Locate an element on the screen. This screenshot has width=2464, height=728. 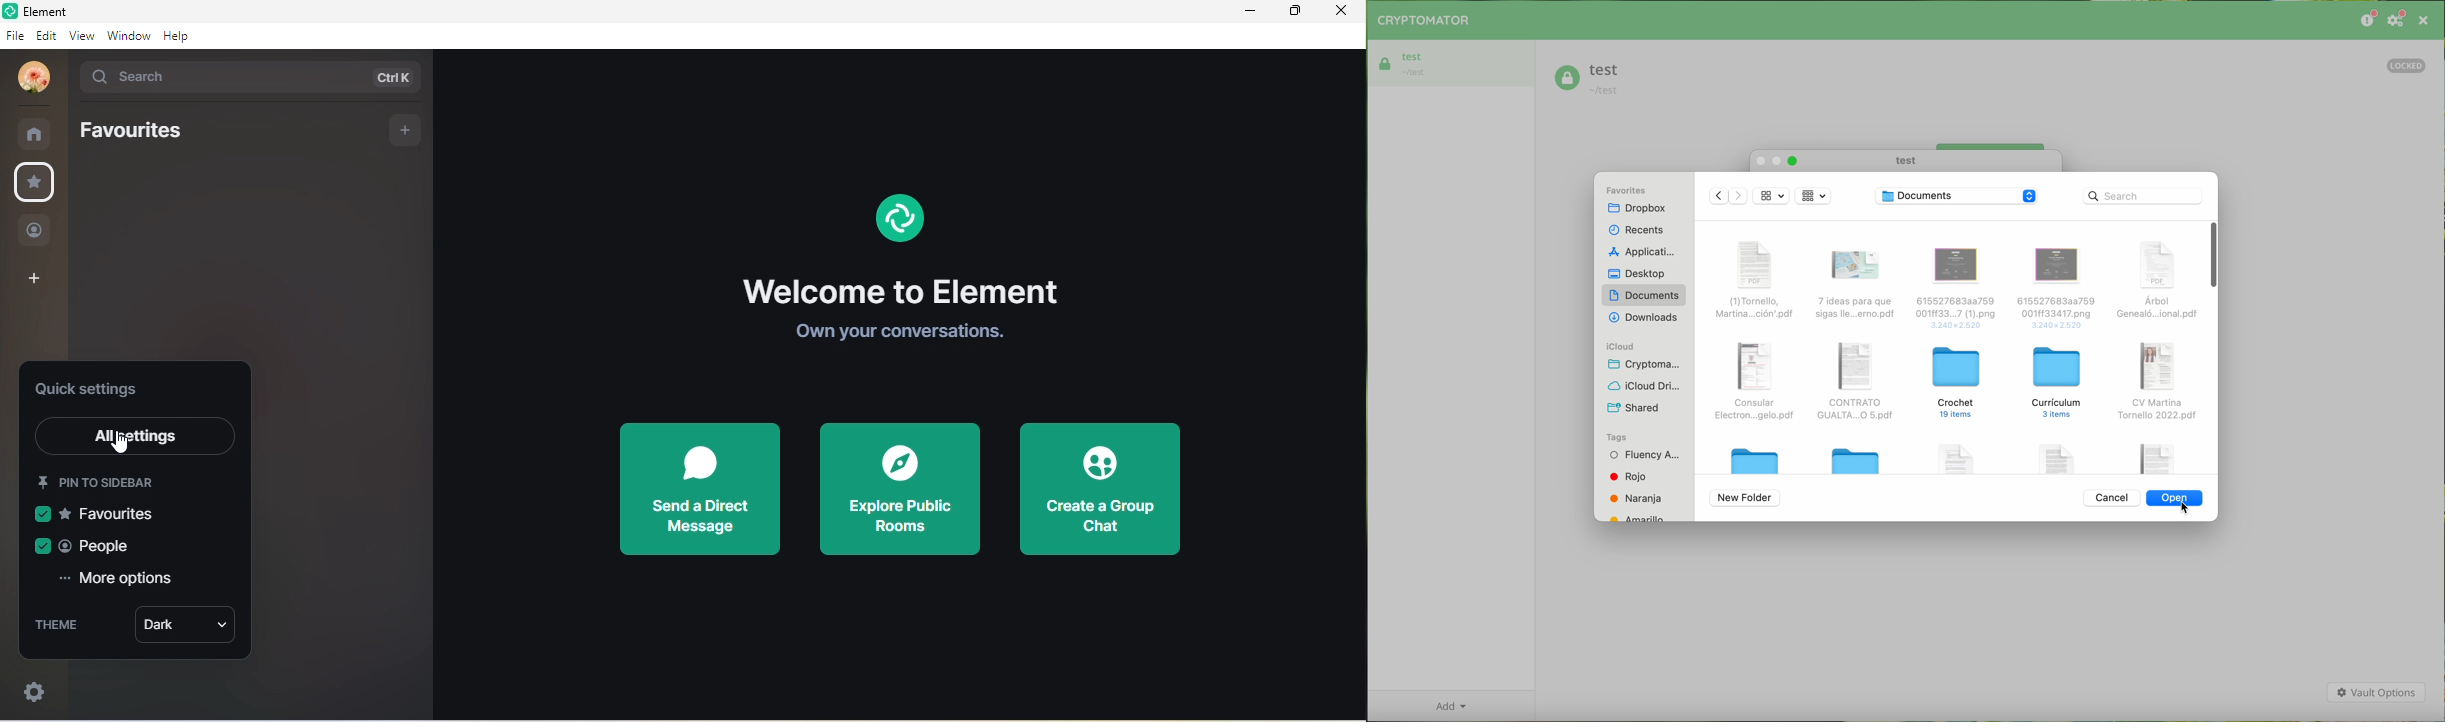
send a direct message is located at coordinates (700, 489).